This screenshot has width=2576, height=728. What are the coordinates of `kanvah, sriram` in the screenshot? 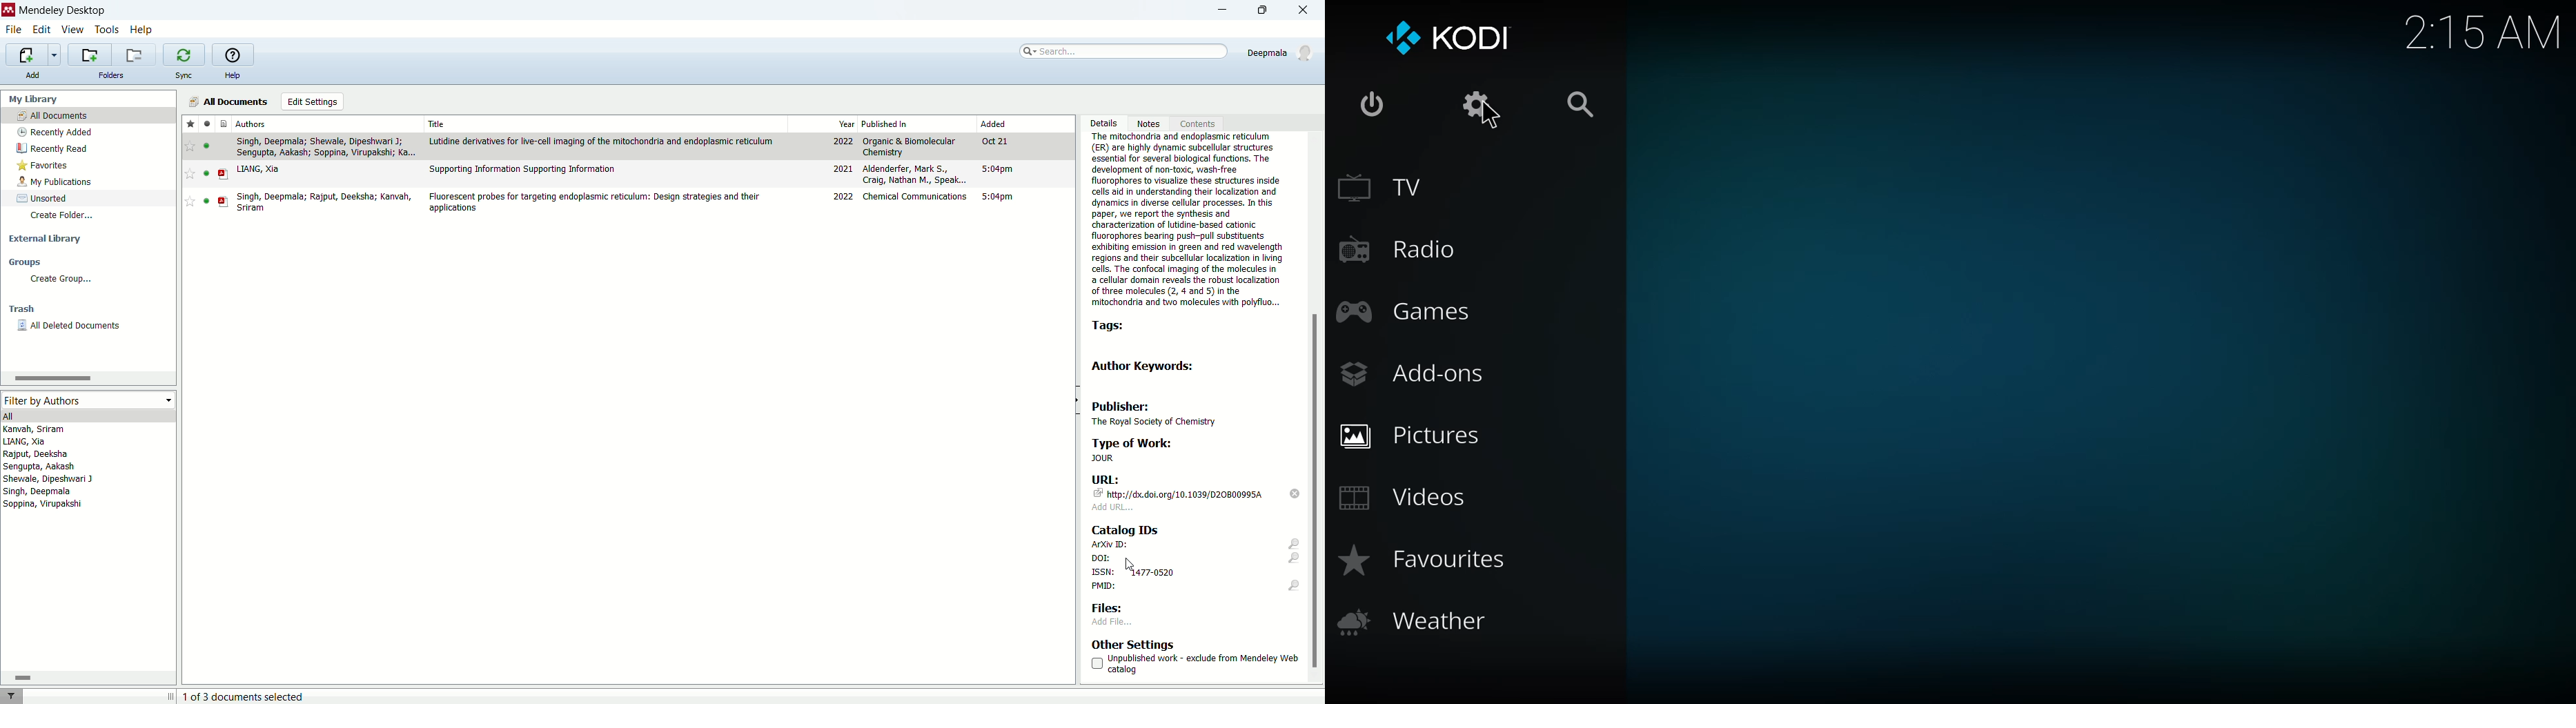 It's located at (35, 429).